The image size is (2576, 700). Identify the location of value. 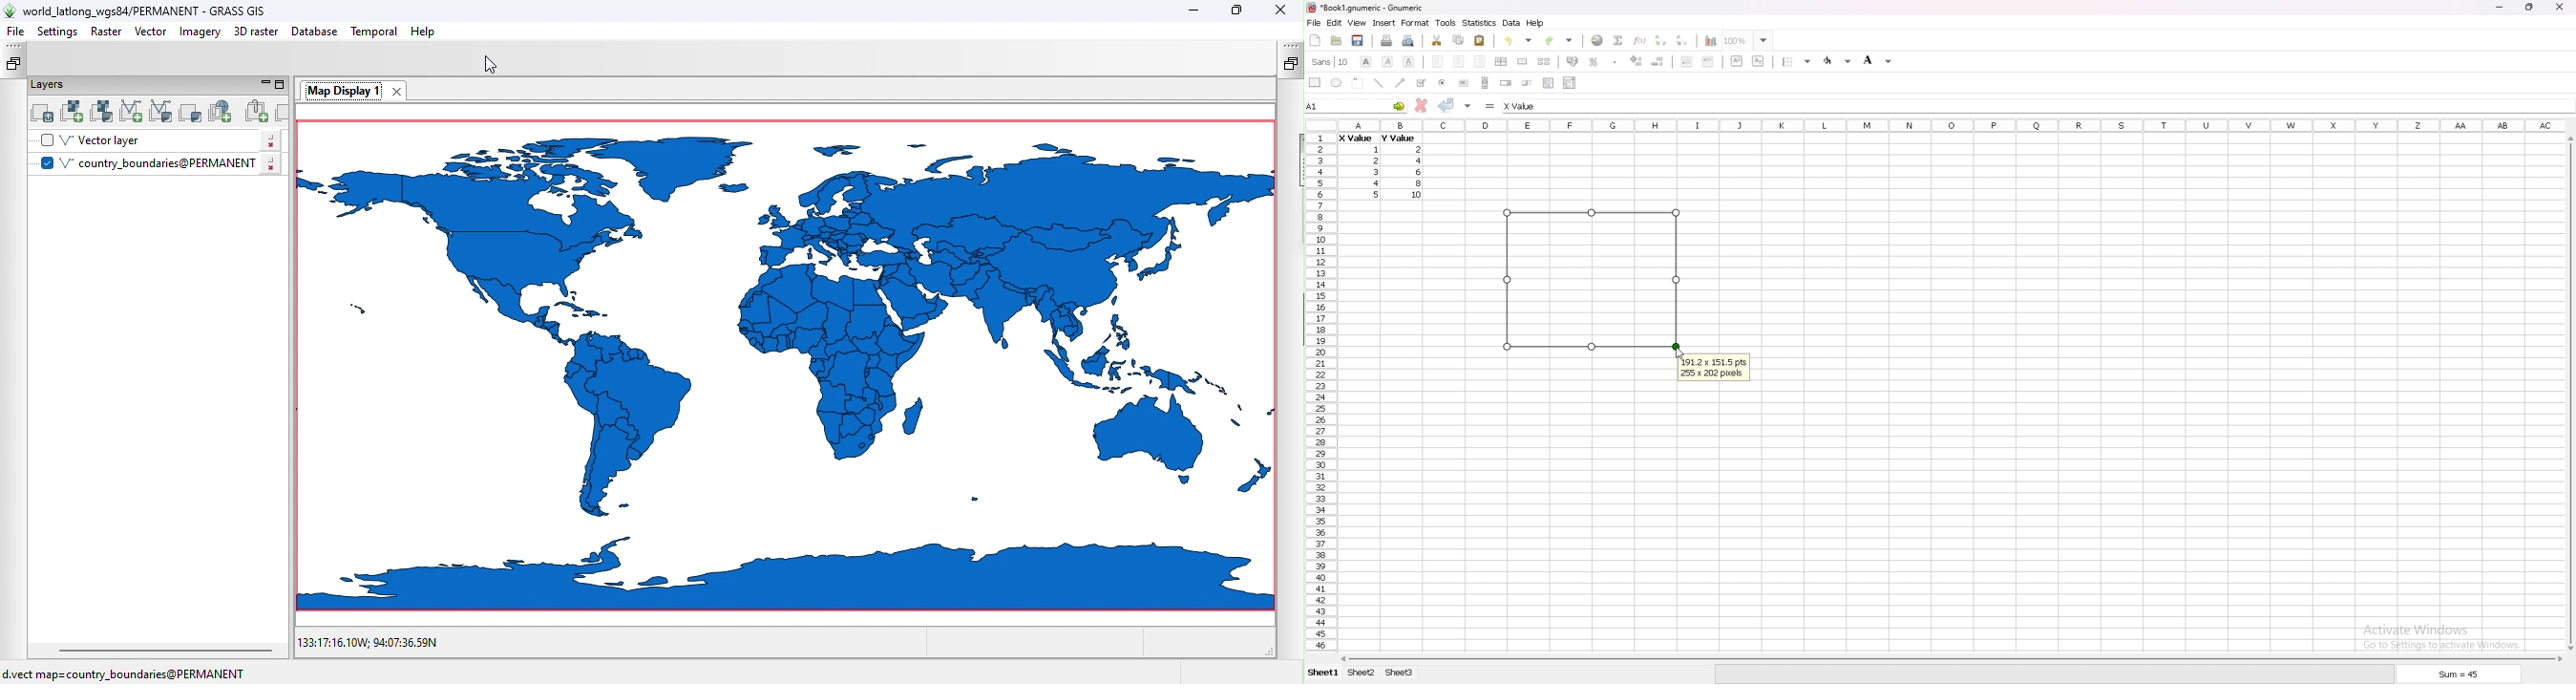
(1376, 171).